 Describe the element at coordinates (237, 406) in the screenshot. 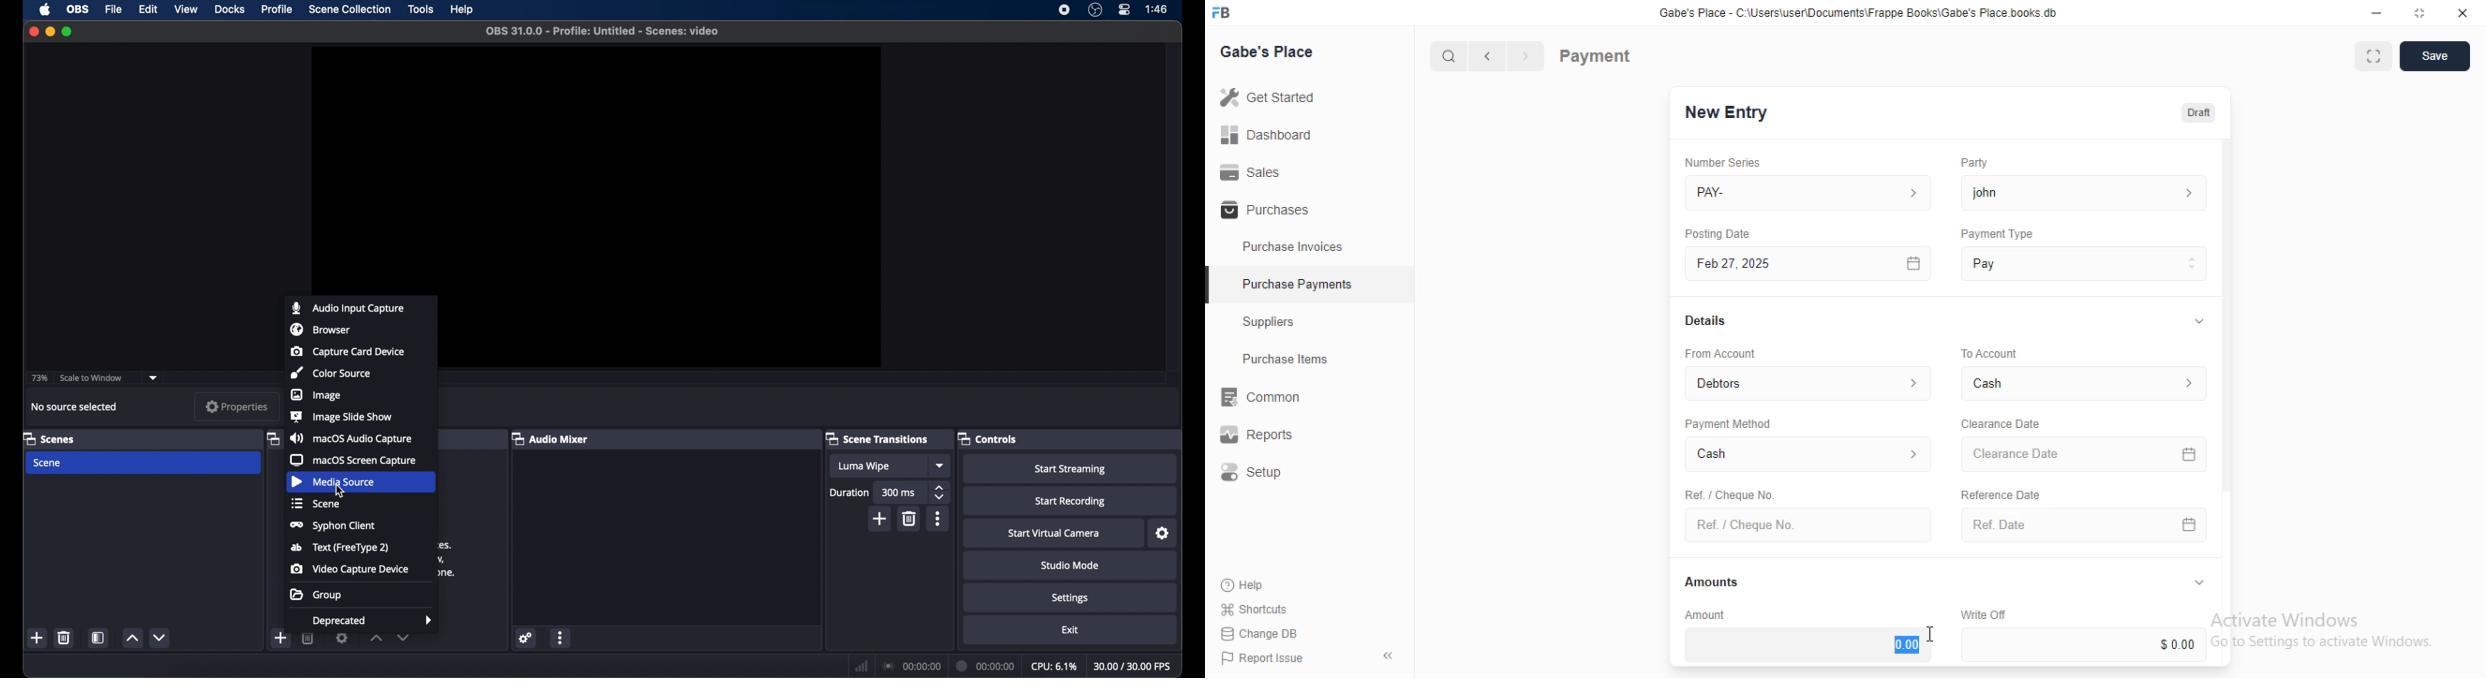

I see `properties` at that location.